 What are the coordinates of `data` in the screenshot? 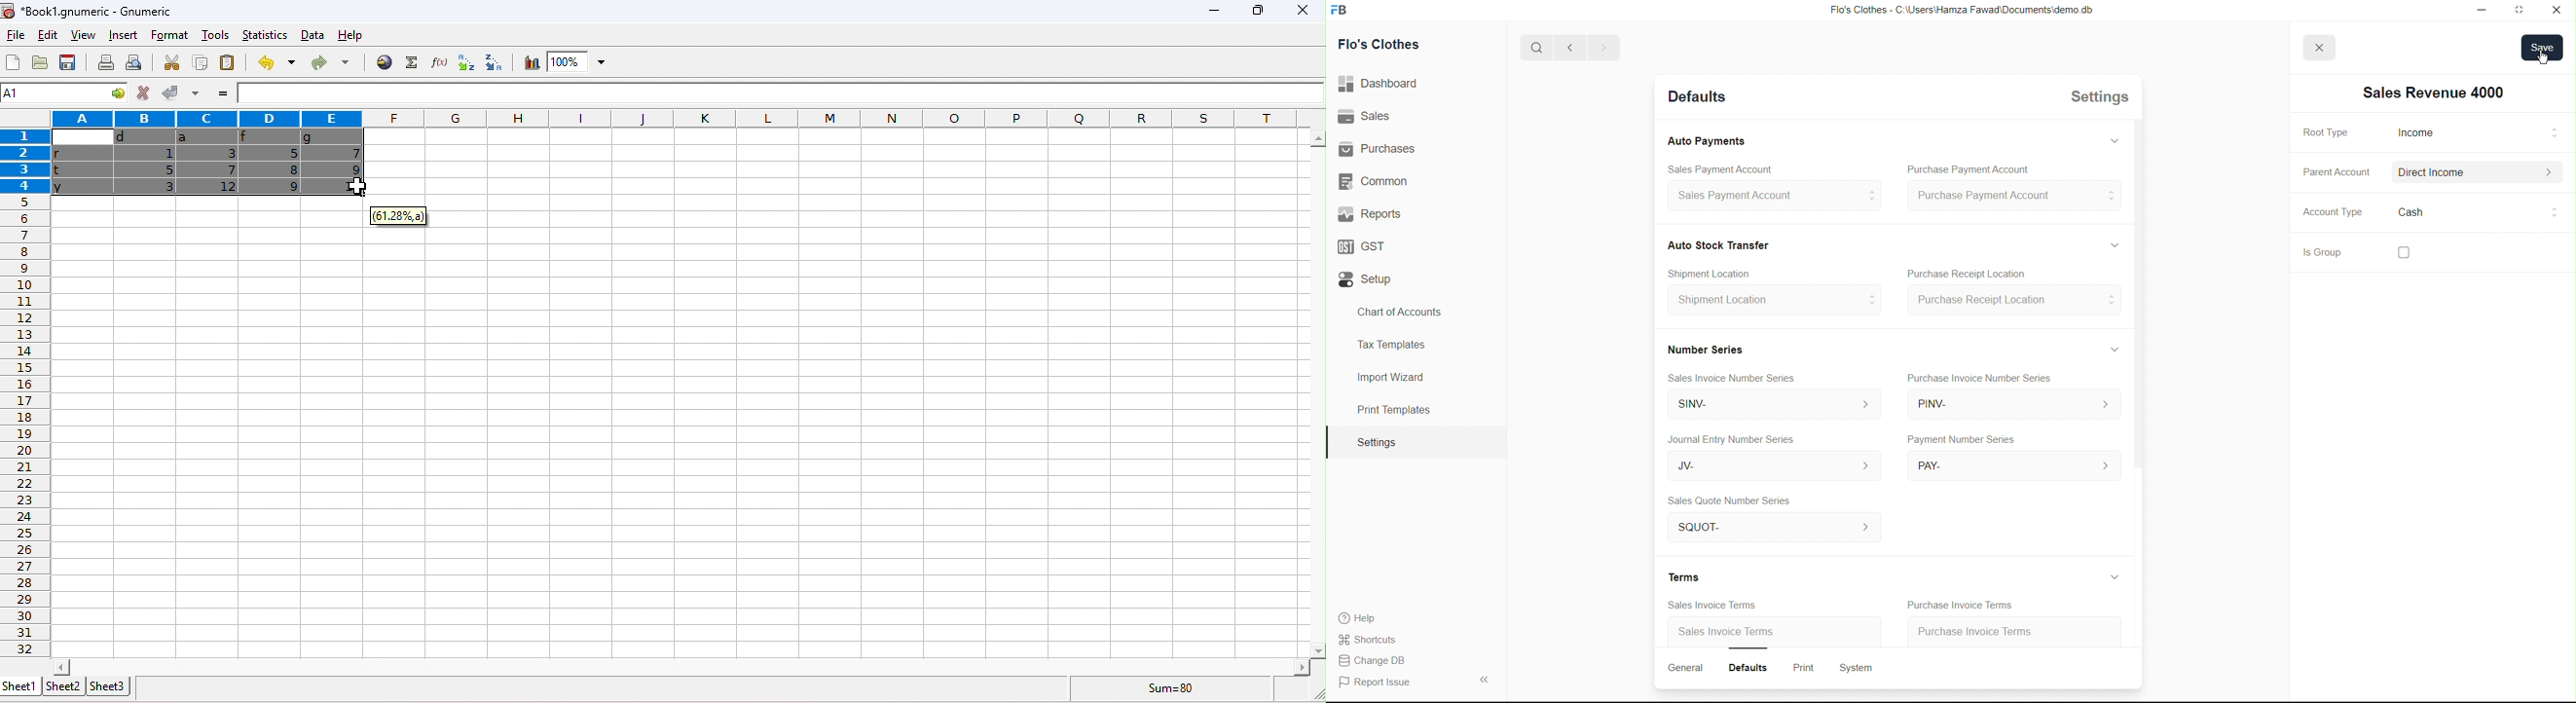 It's located at (312, 35).